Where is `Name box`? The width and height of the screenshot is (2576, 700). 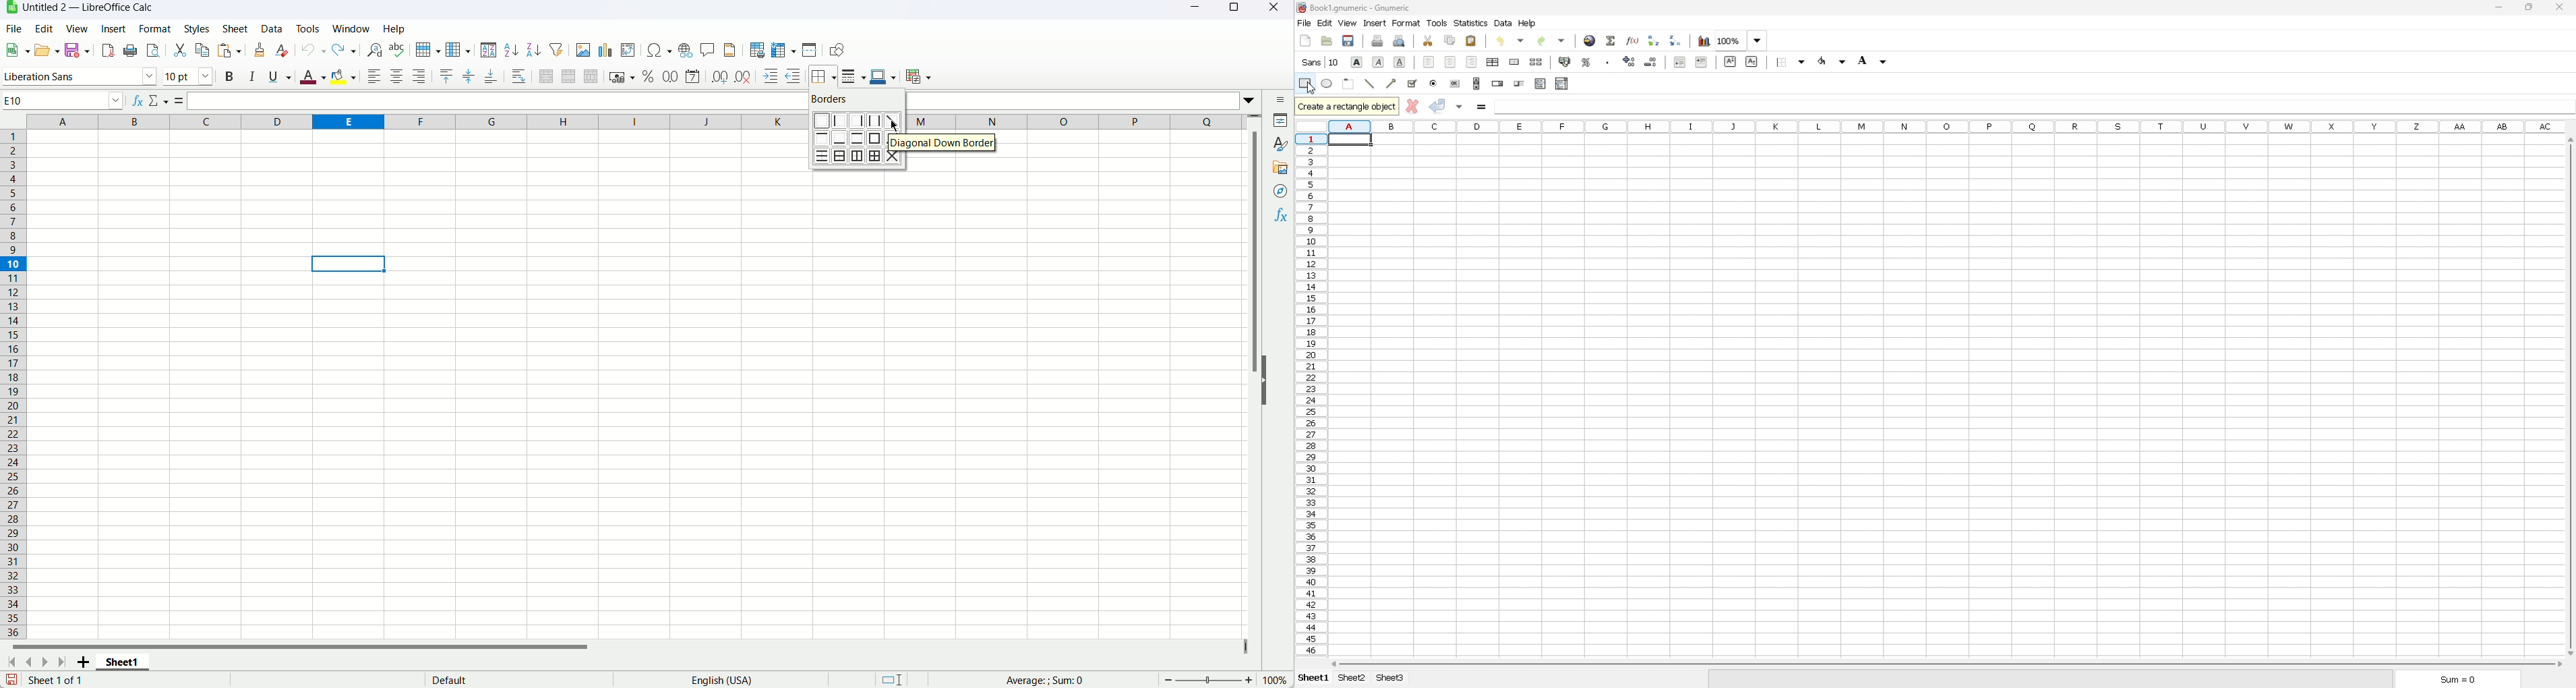
Name box is located at coordinates (64, 101).